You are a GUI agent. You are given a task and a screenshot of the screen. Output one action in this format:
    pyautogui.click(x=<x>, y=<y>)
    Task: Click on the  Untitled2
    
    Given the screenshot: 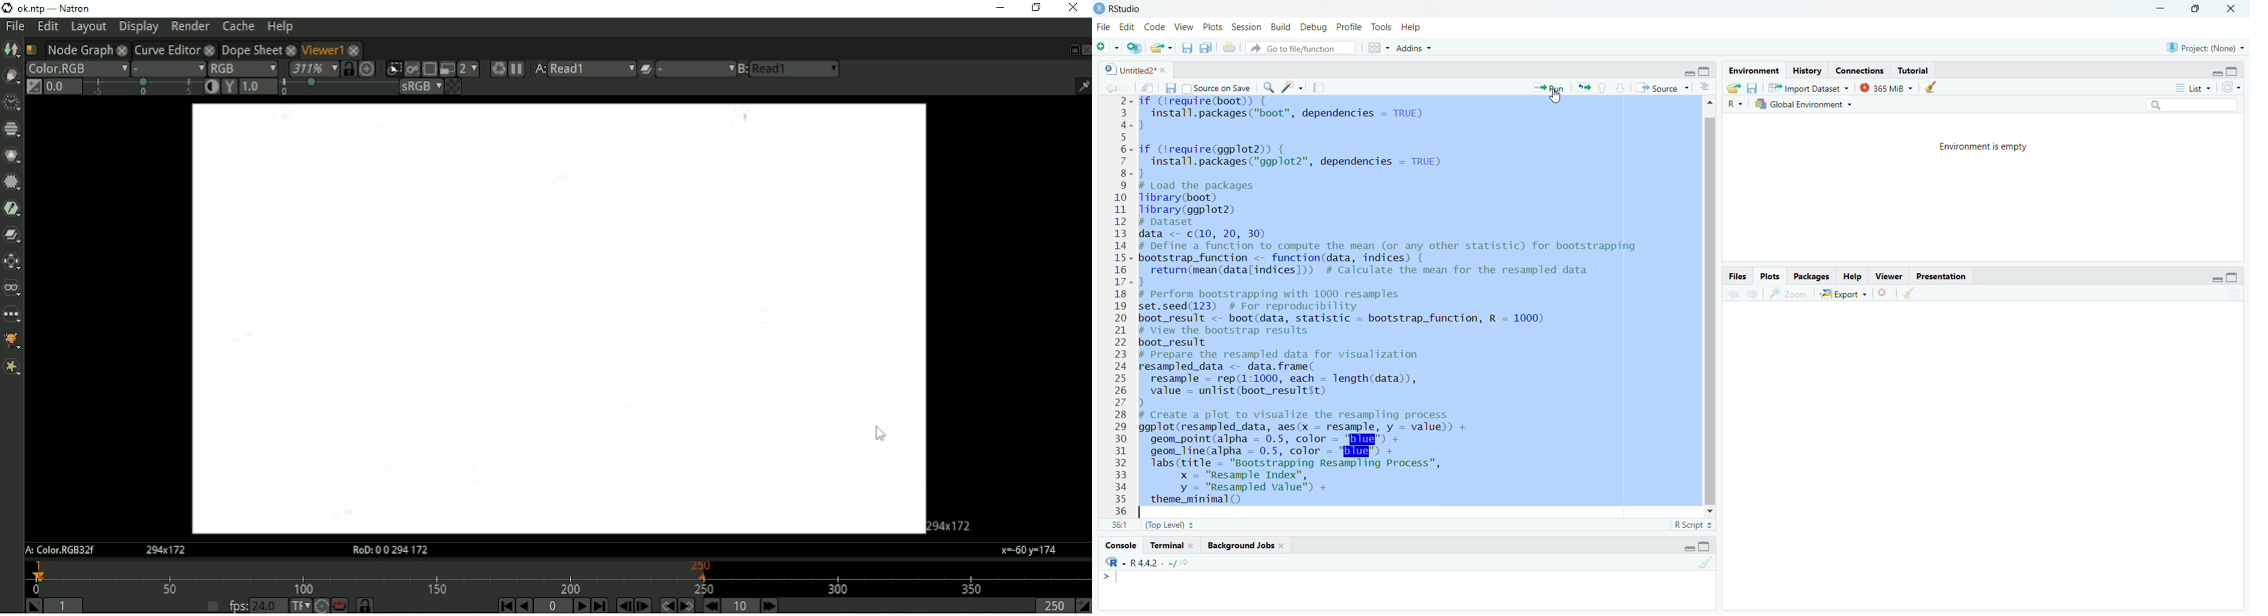 What is the action you would take?
    pyautogui.click(x=1141, y=69)
    